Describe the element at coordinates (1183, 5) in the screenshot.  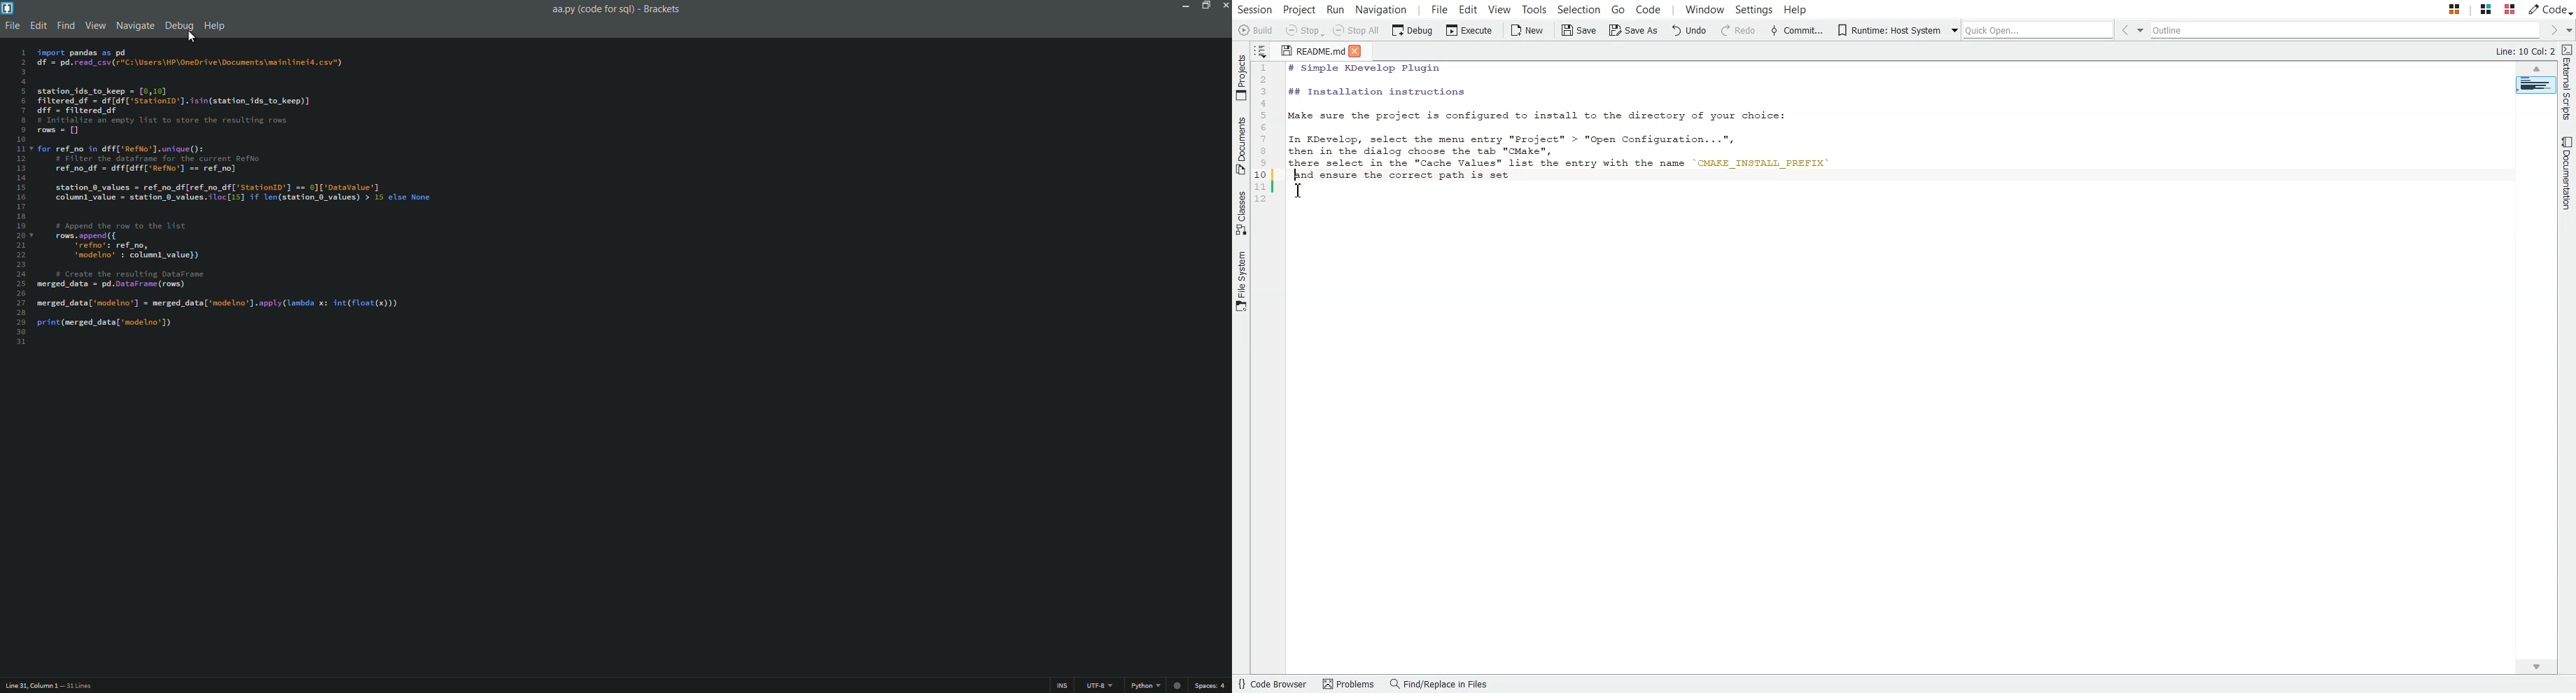
I see `minimize` at that location.